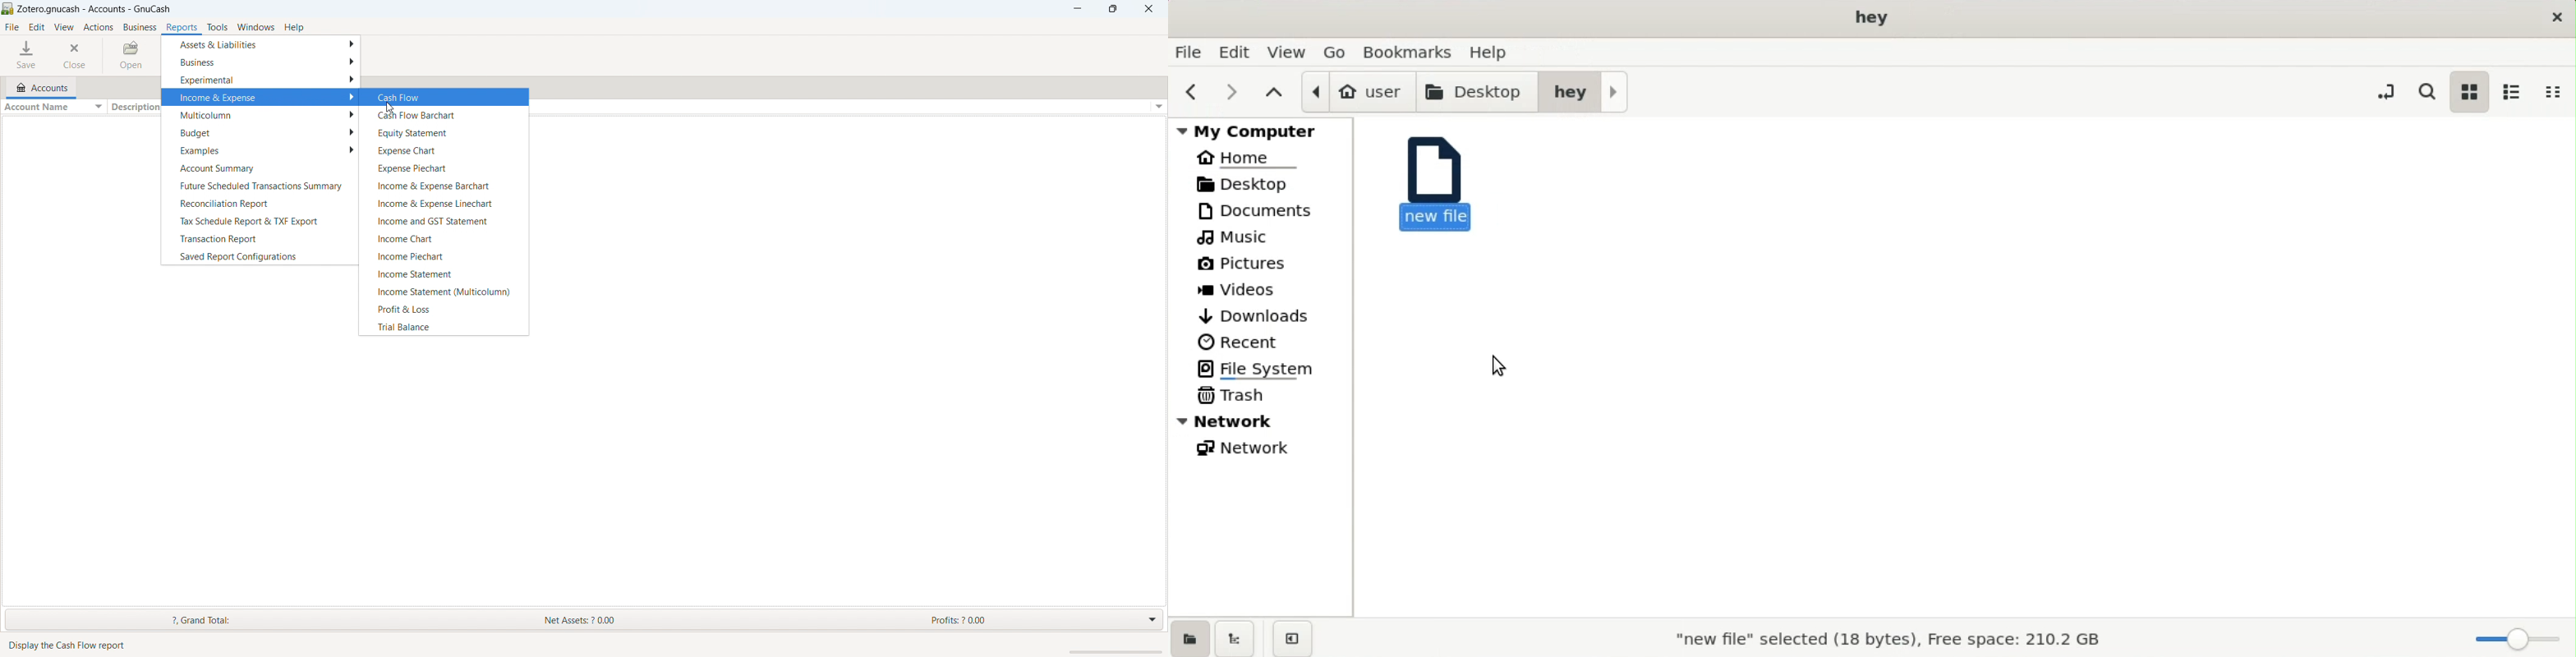 The height and width of the screenshot is (672, 2576). I want to click on account summary, so click(259, 168).